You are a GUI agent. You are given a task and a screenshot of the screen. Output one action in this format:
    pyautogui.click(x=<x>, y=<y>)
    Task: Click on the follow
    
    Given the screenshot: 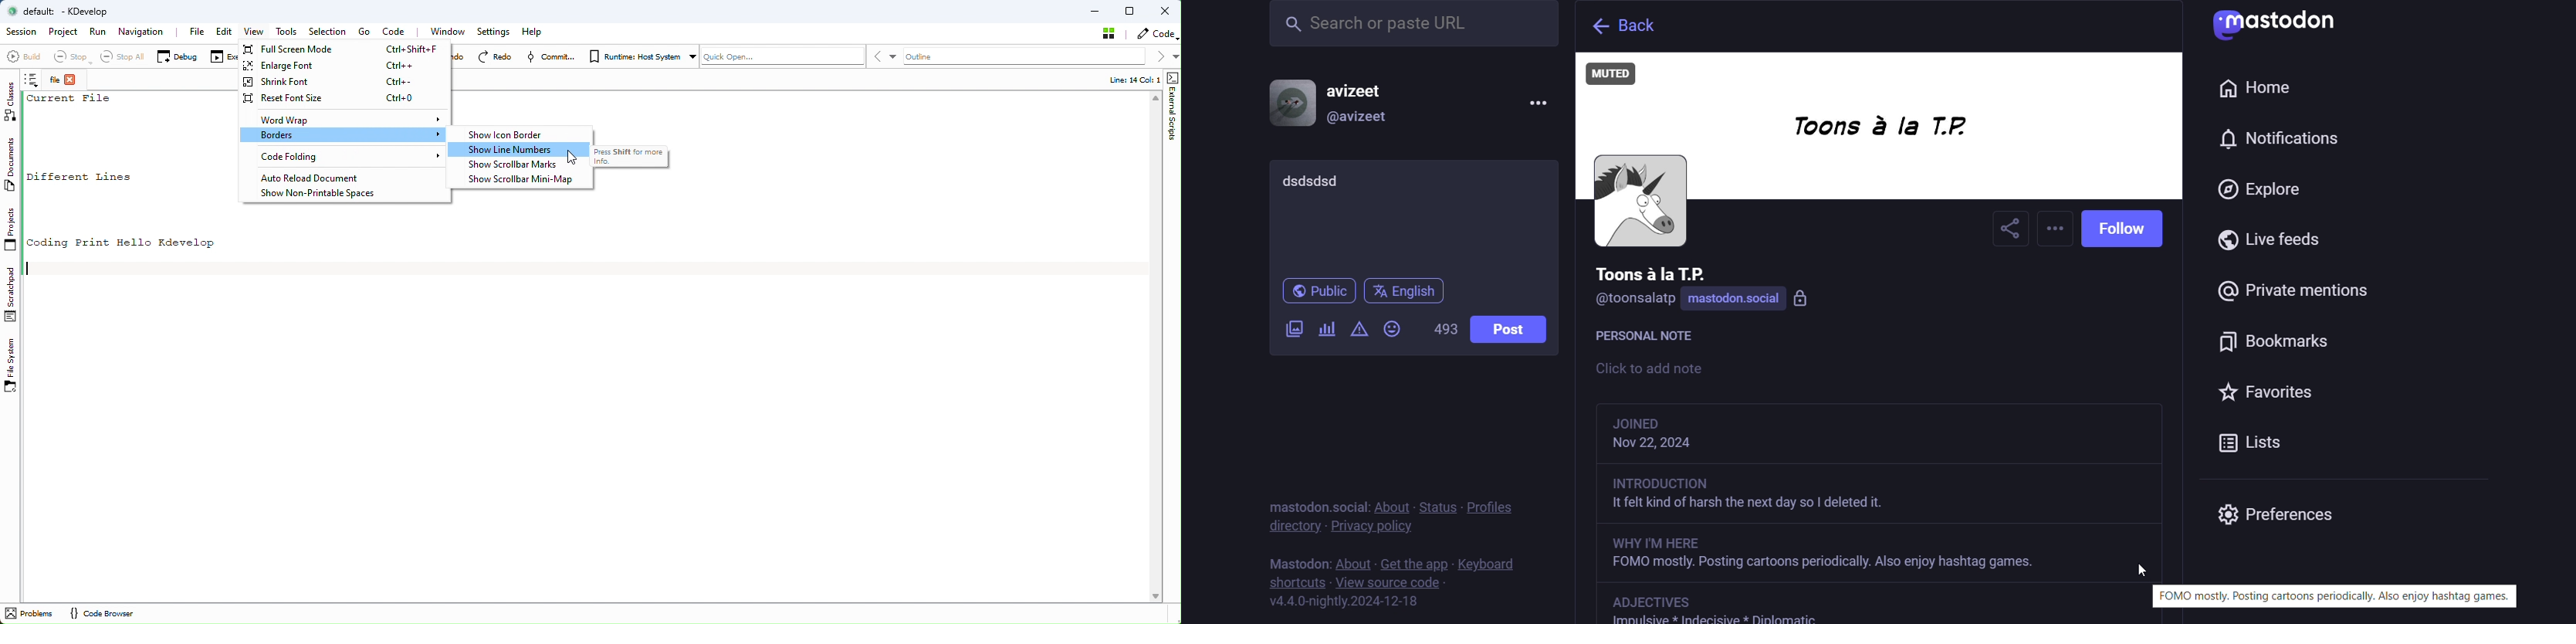 What is the action you would take?
    pyautogui.click(x=2127, y=229)
    